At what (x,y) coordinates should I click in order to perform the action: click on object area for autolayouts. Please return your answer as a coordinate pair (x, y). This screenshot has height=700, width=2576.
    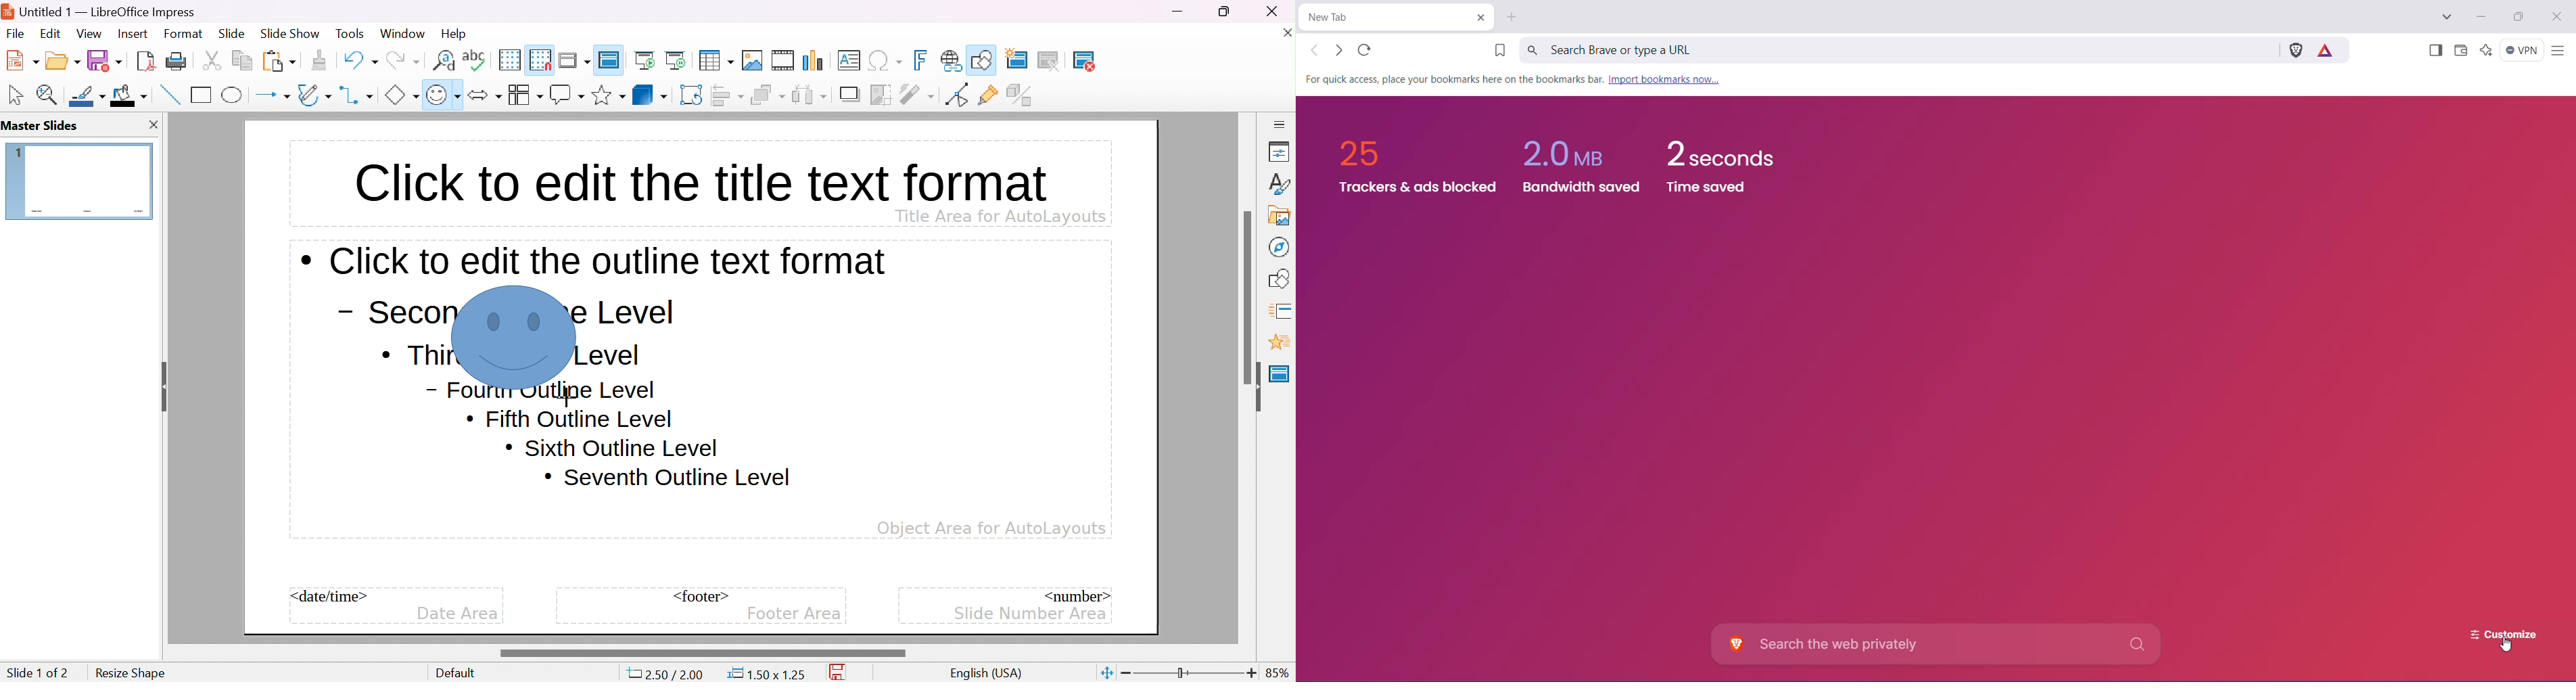
    Looking at the image, I should click on (991, 528).